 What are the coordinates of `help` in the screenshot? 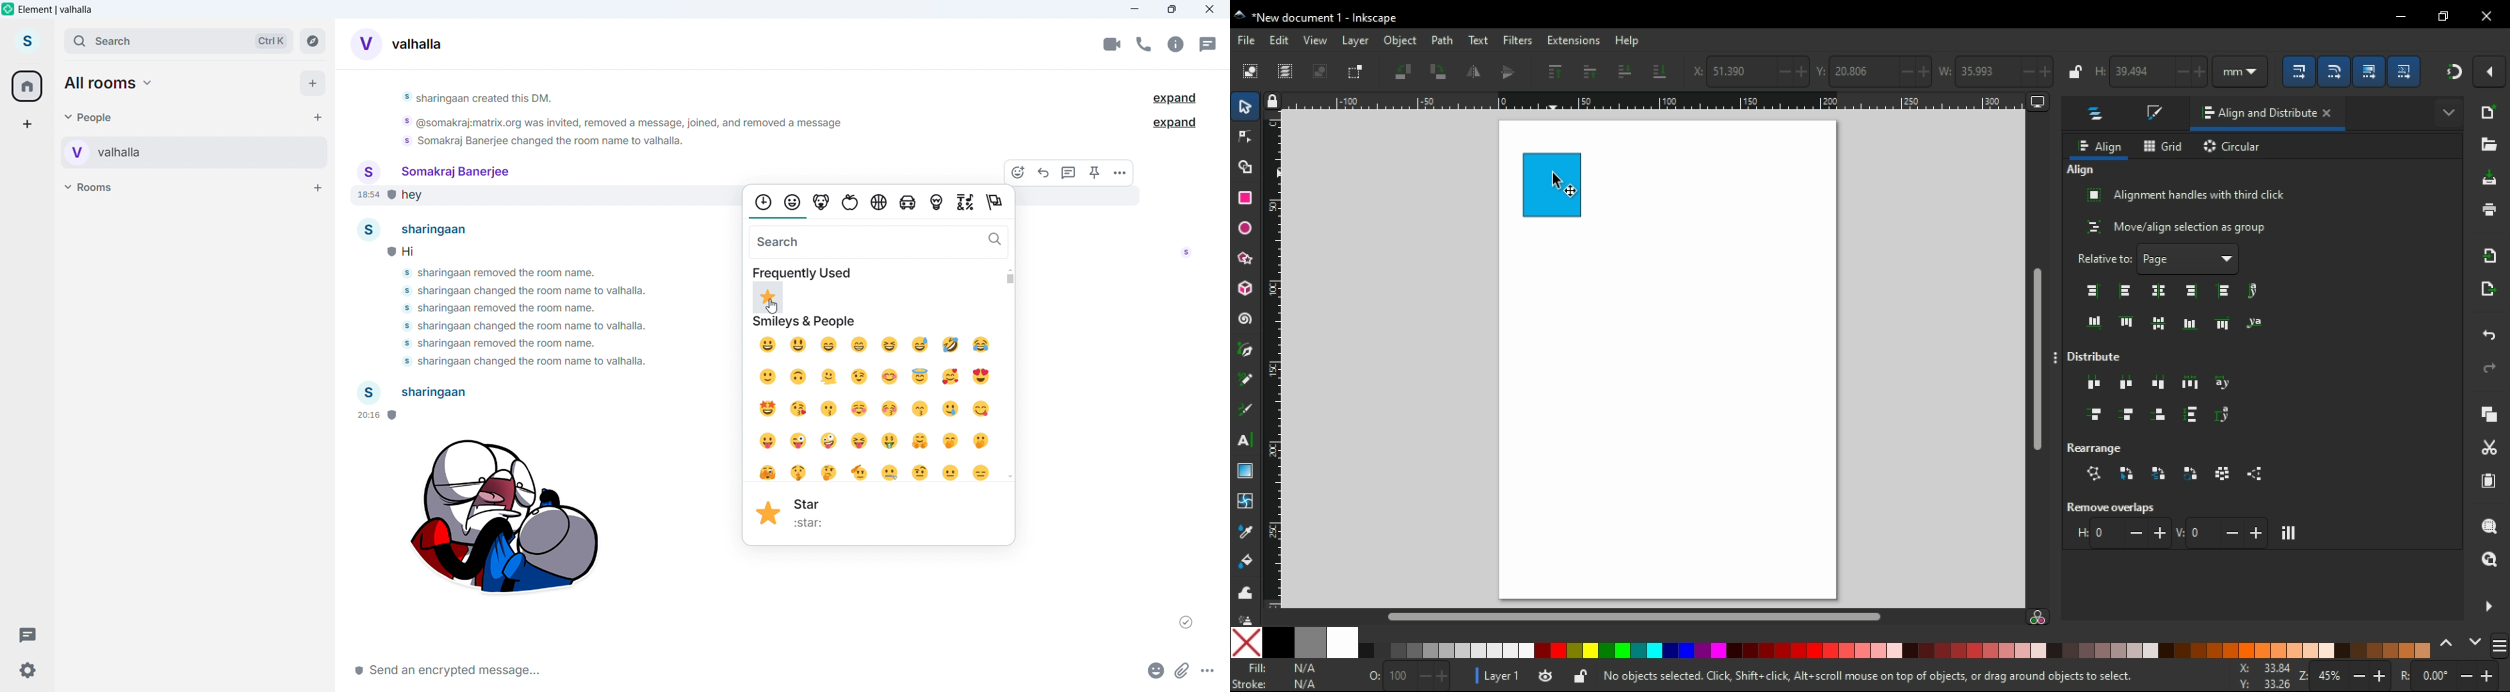 It's located at (1628, 41).